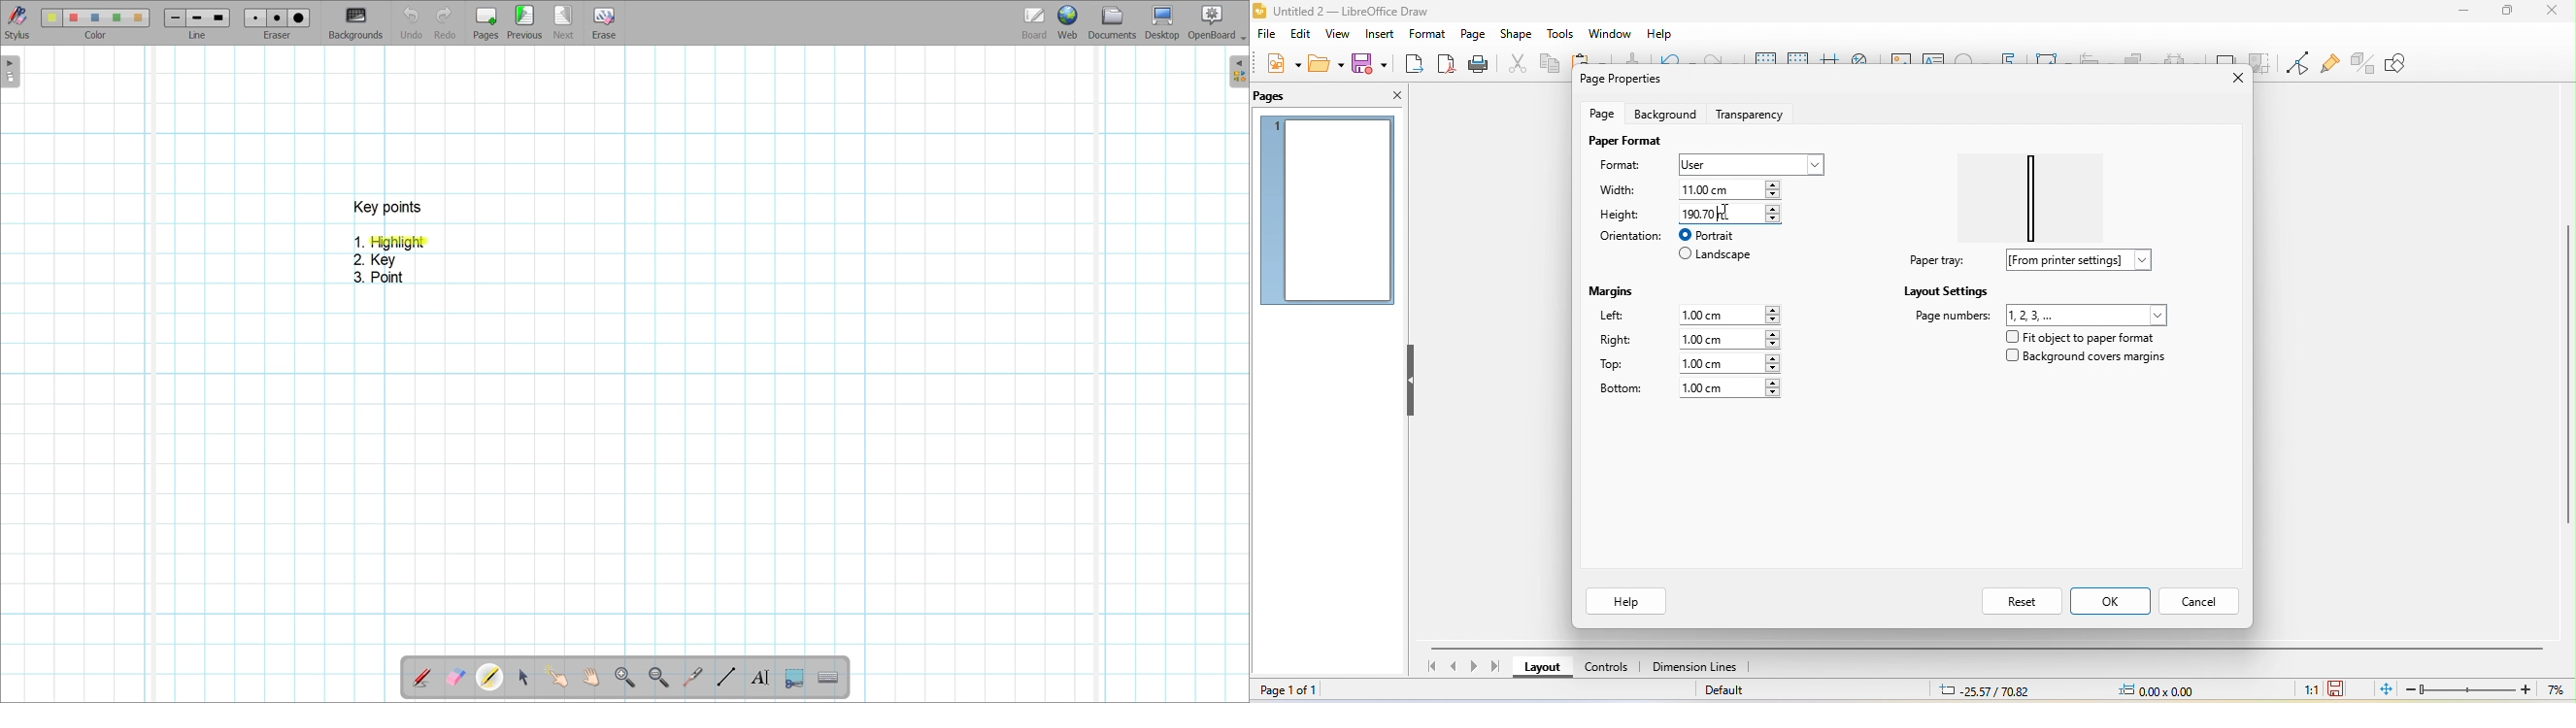  What do you see at coordinates (2078, 337) in the screenshot?
I see `fit object to paper format` at bounding box center [2078, 337].